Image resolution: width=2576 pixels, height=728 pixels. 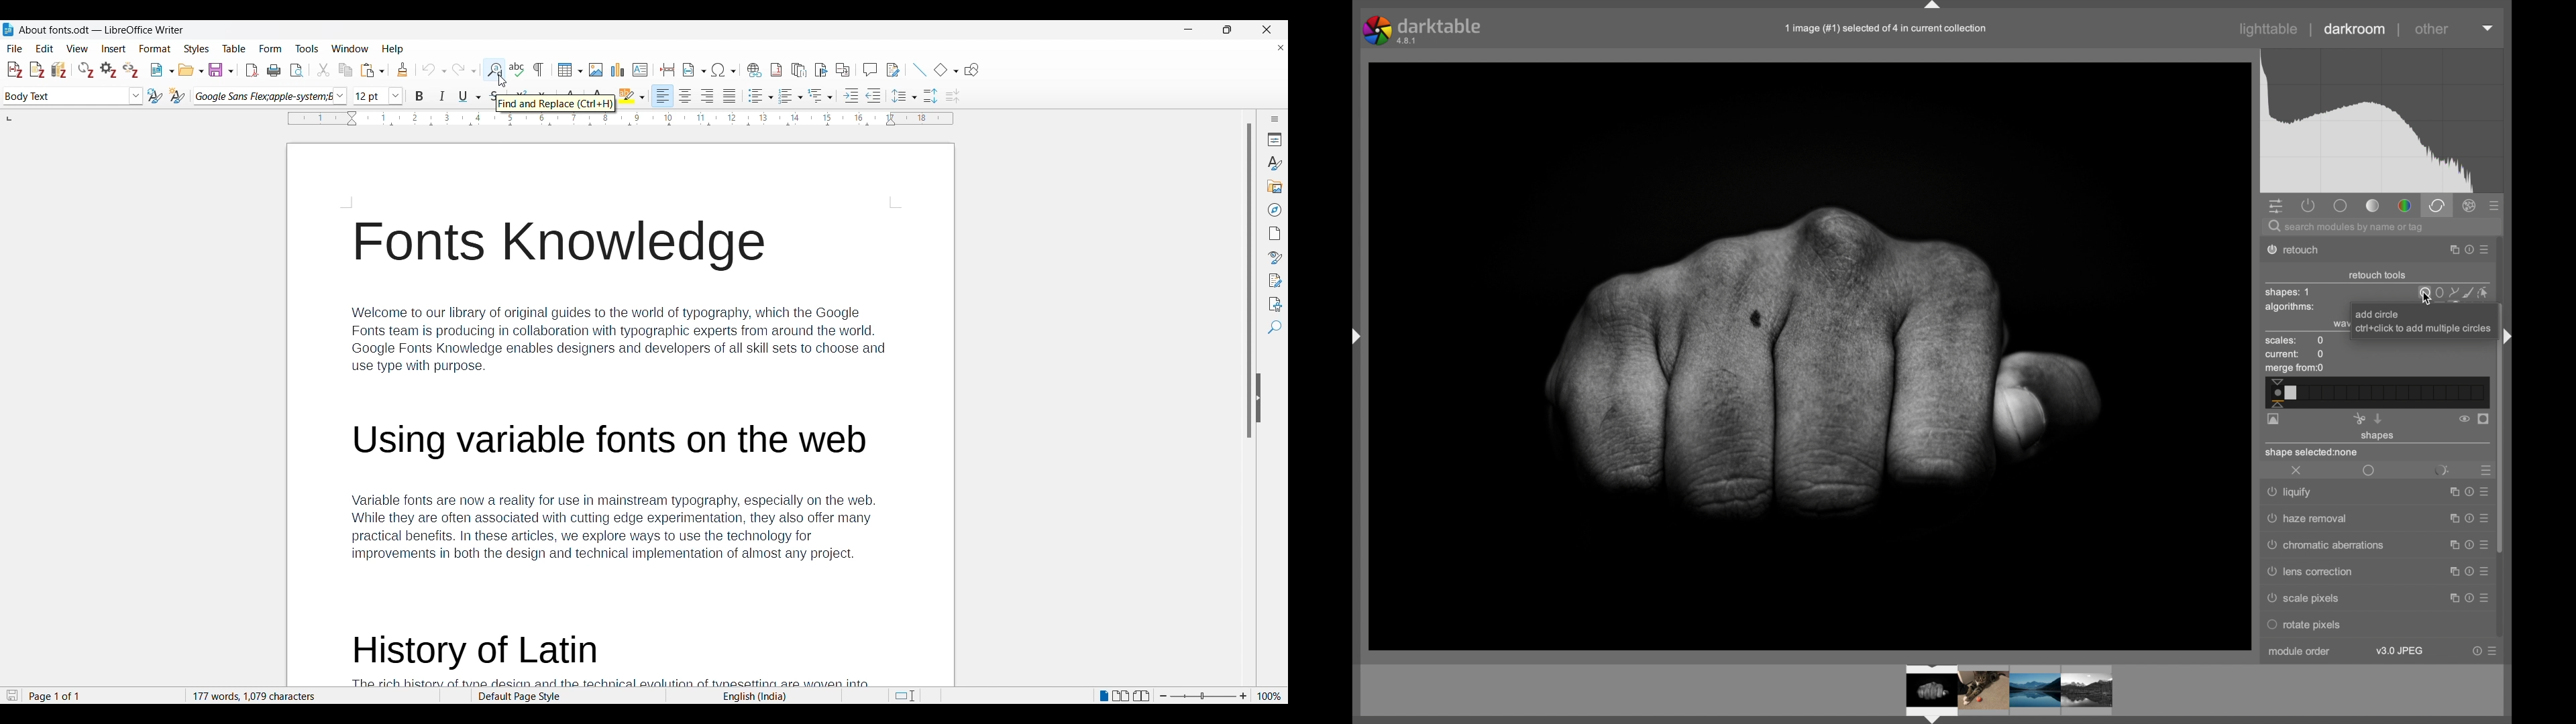 I want to click on Find and replace, so click(x=494, y=70).